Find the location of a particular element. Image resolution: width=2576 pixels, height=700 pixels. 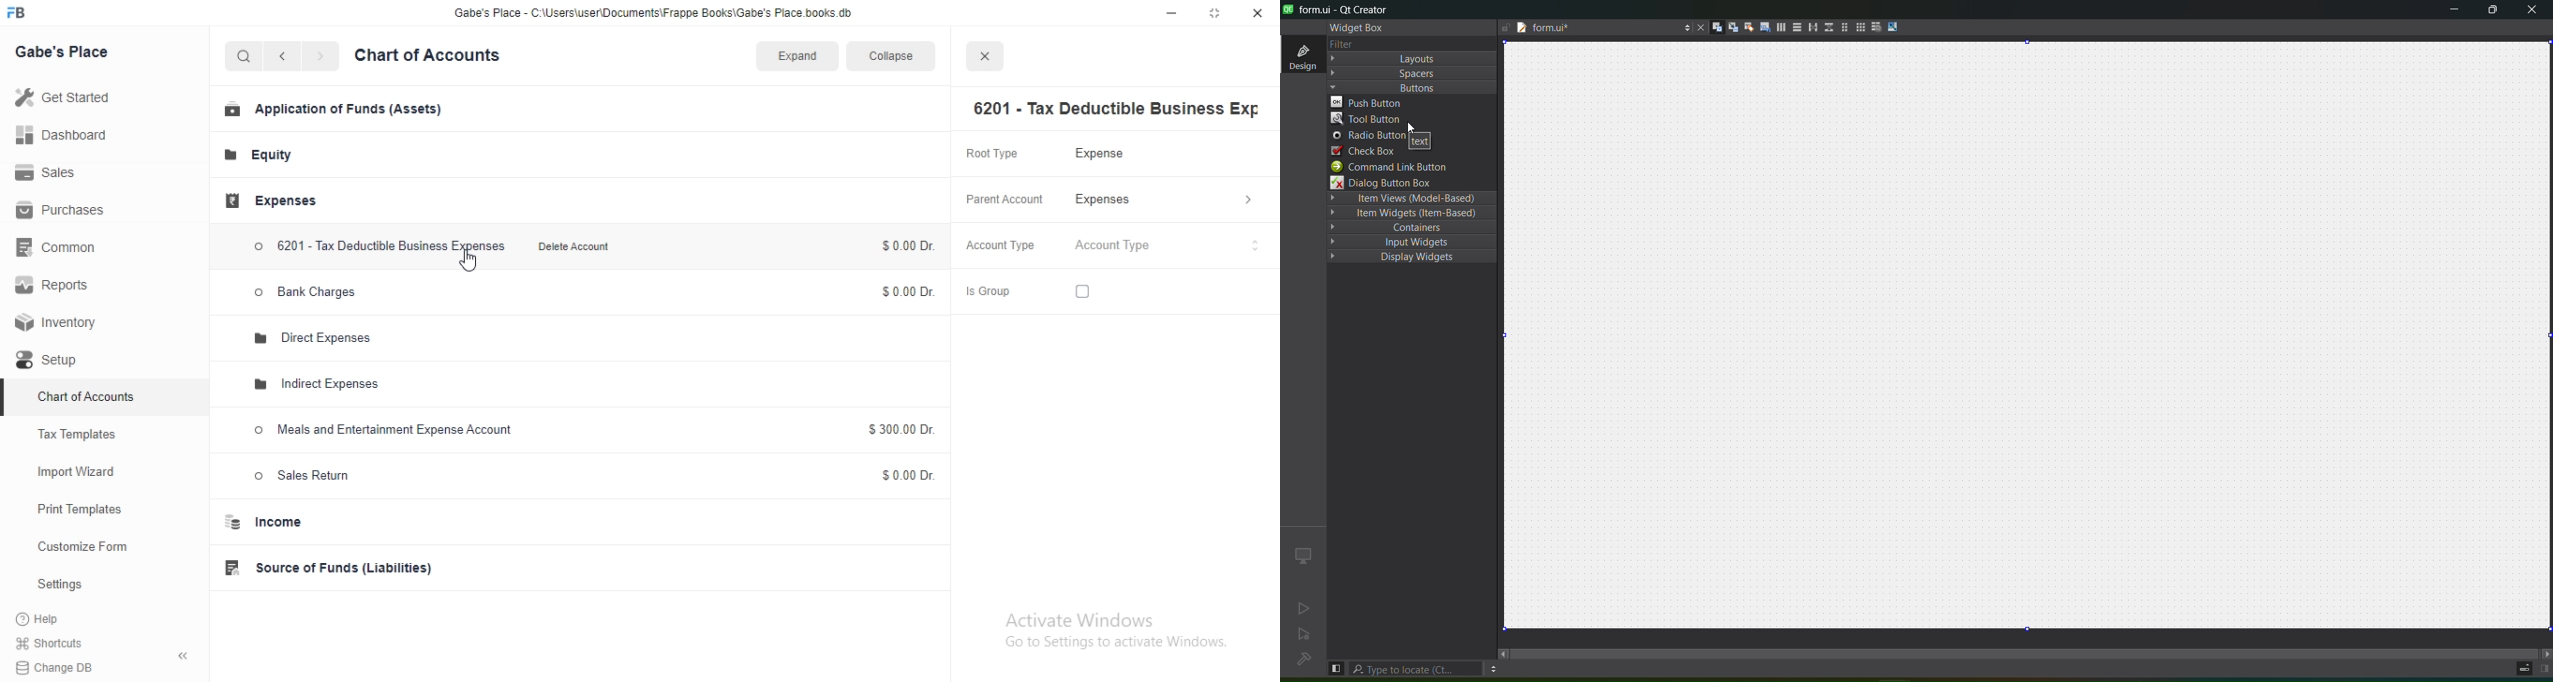

Search is located at coordinates (246, 57).